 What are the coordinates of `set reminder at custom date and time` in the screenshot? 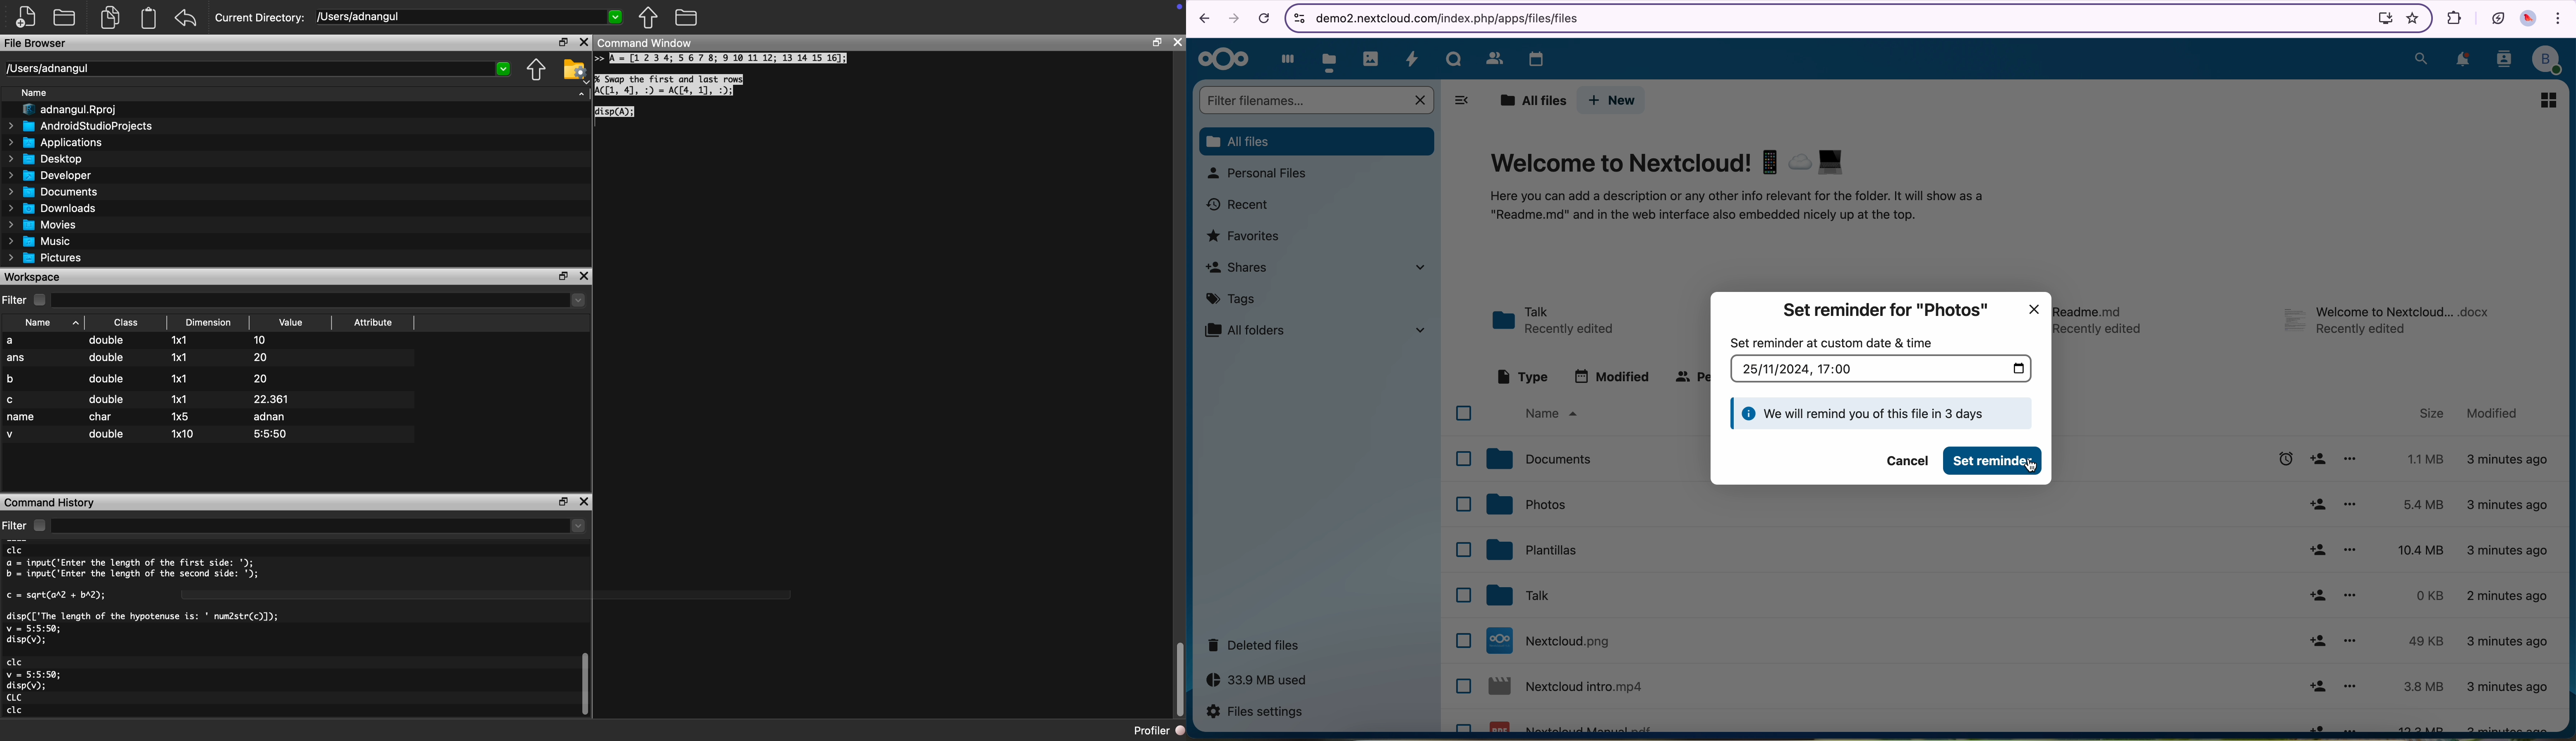 It's located at (1832, 342).